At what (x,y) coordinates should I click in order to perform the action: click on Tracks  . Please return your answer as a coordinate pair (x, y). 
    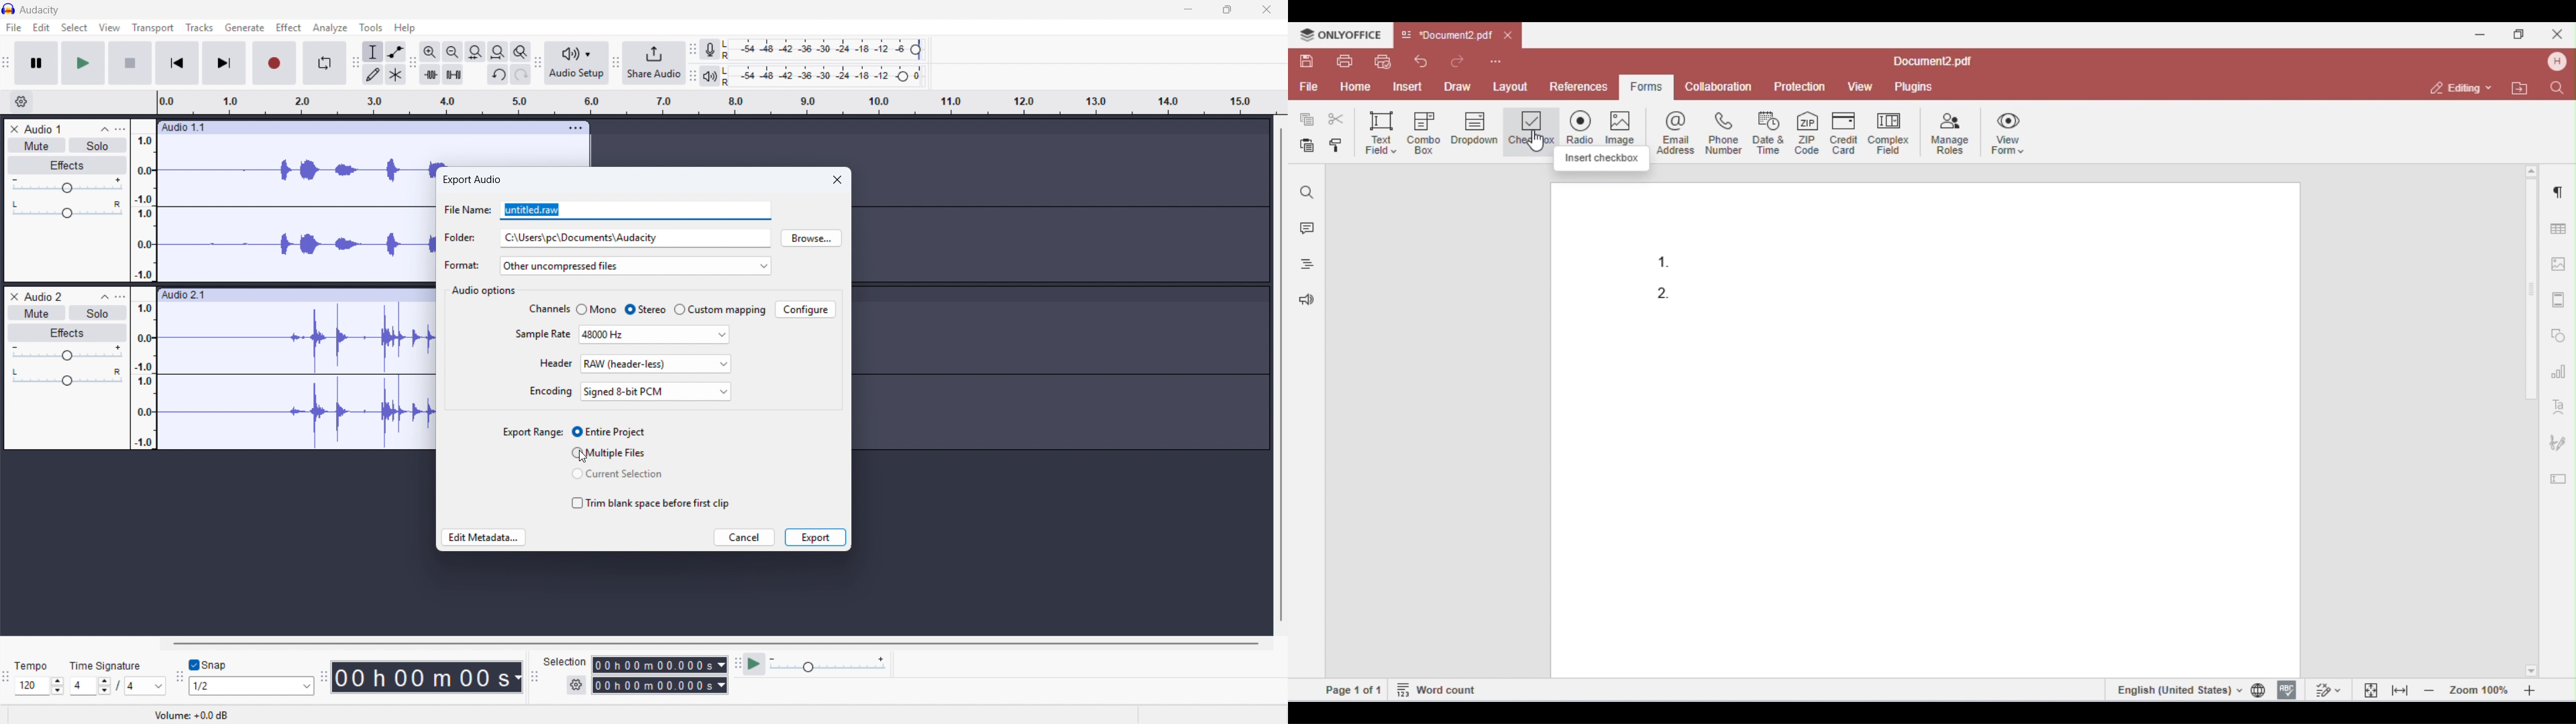
    Looking at the image, I should click on (199, 27).